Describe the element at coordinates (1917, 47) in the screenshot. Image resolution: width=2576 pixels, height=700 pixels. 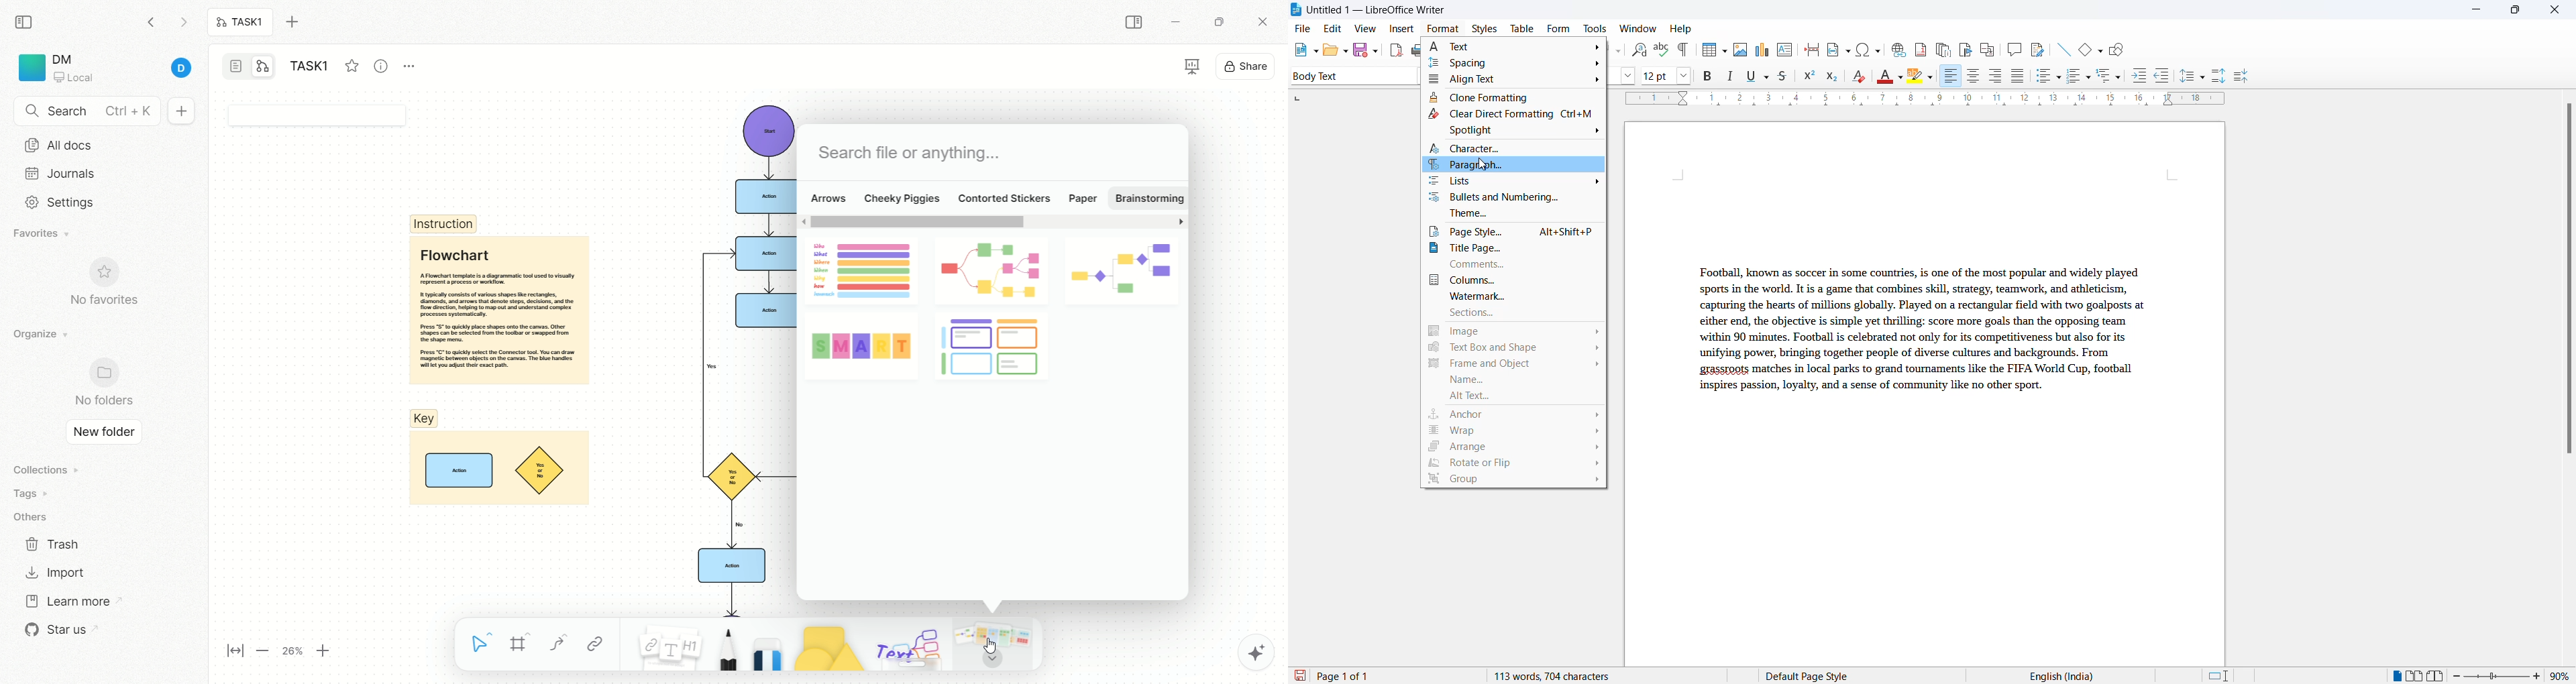
I see `insert footnote` at that location.